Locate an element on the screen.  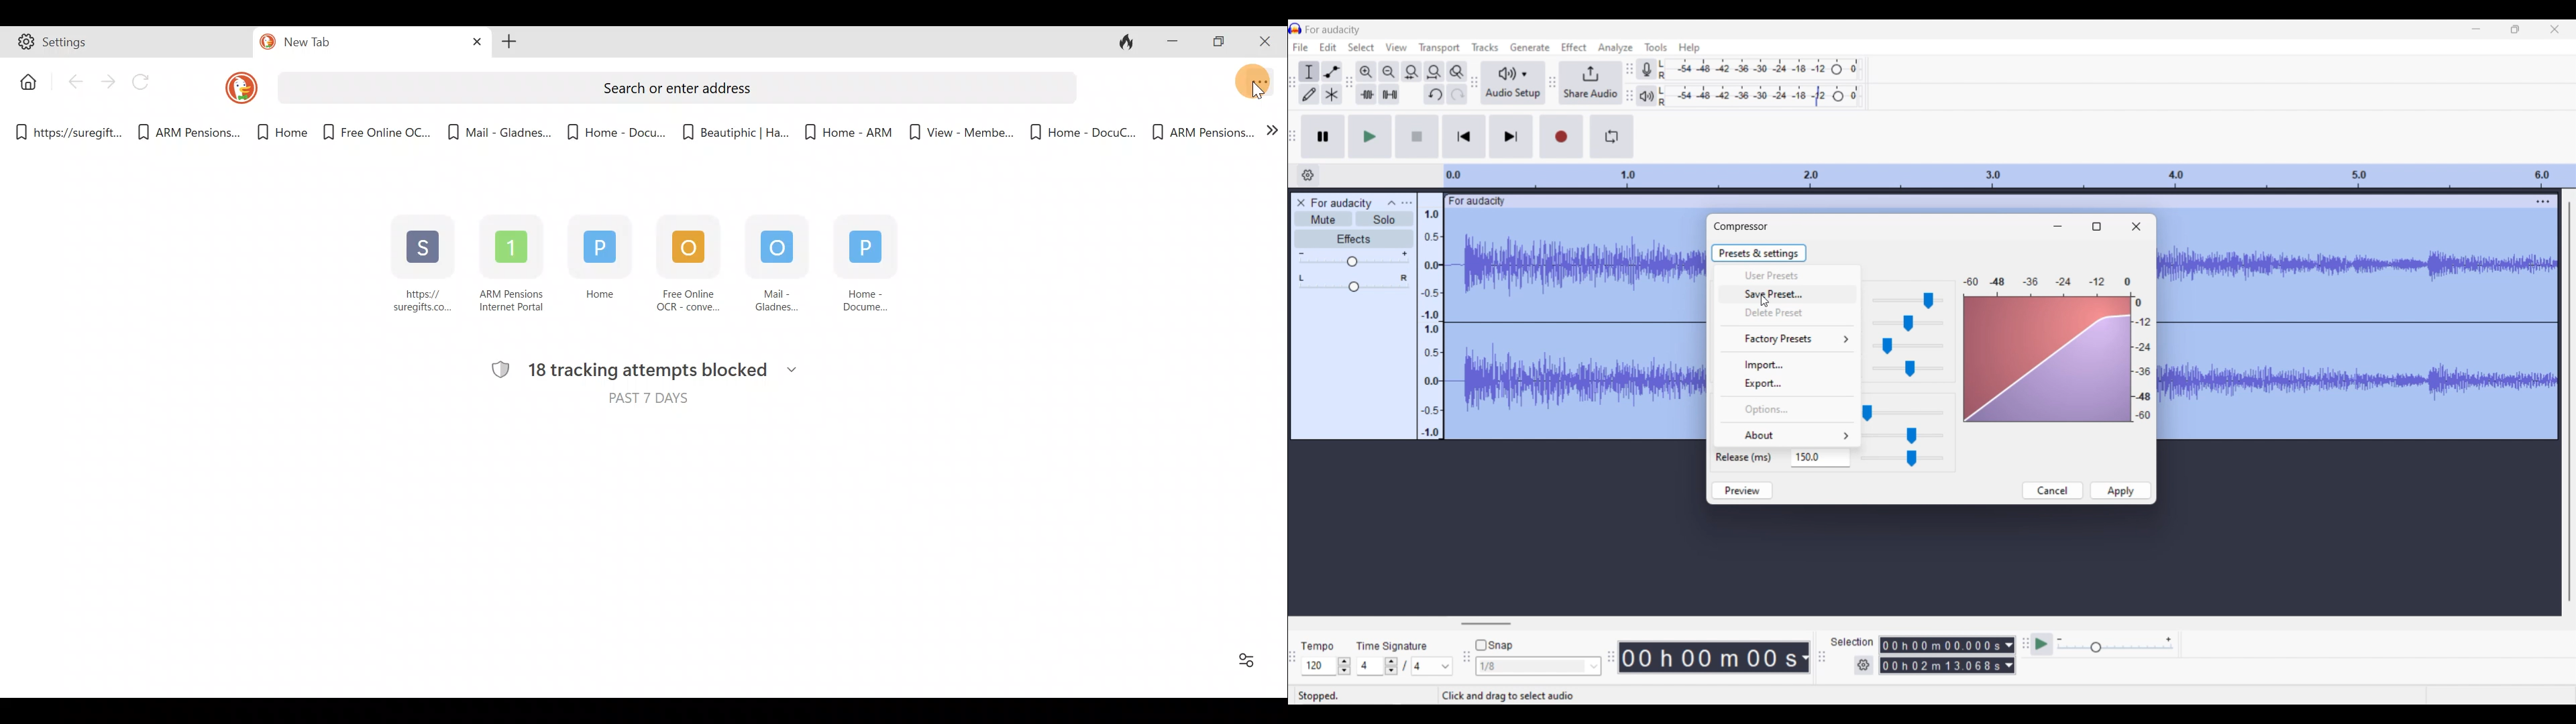
Effect menu is located at coordinates (1574, 47).